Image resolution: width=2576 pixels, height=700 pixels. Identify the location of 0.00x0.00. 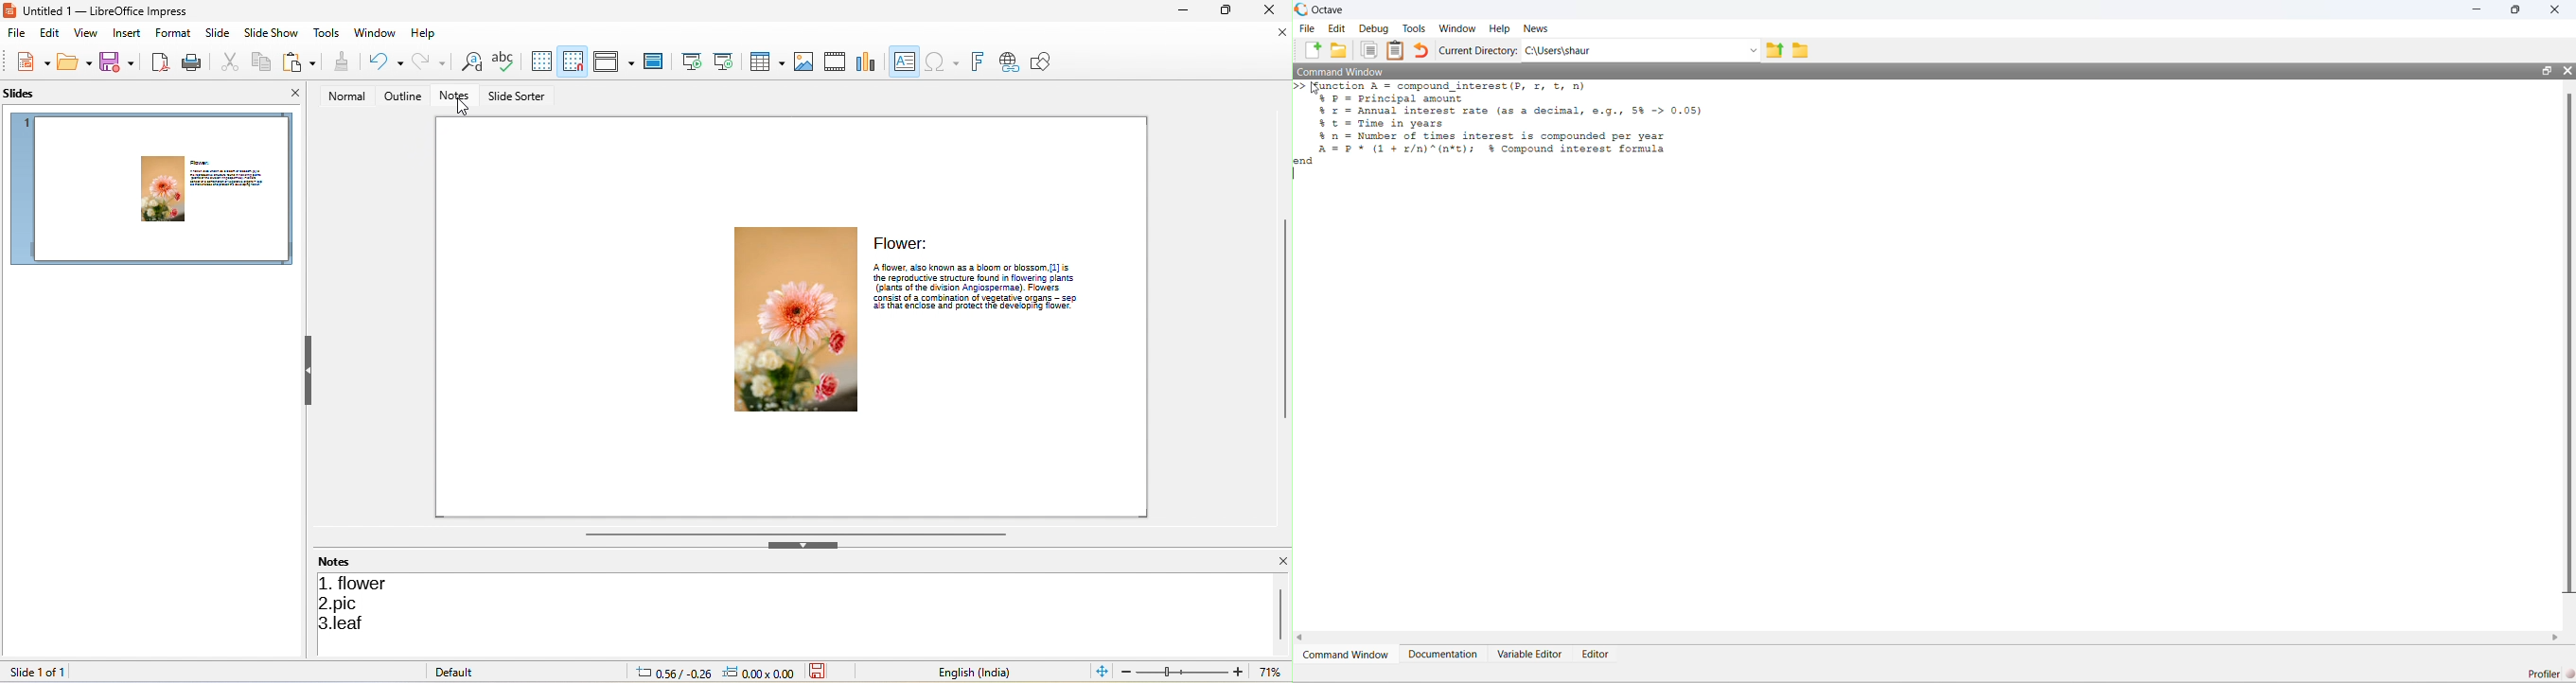
(762, 673).